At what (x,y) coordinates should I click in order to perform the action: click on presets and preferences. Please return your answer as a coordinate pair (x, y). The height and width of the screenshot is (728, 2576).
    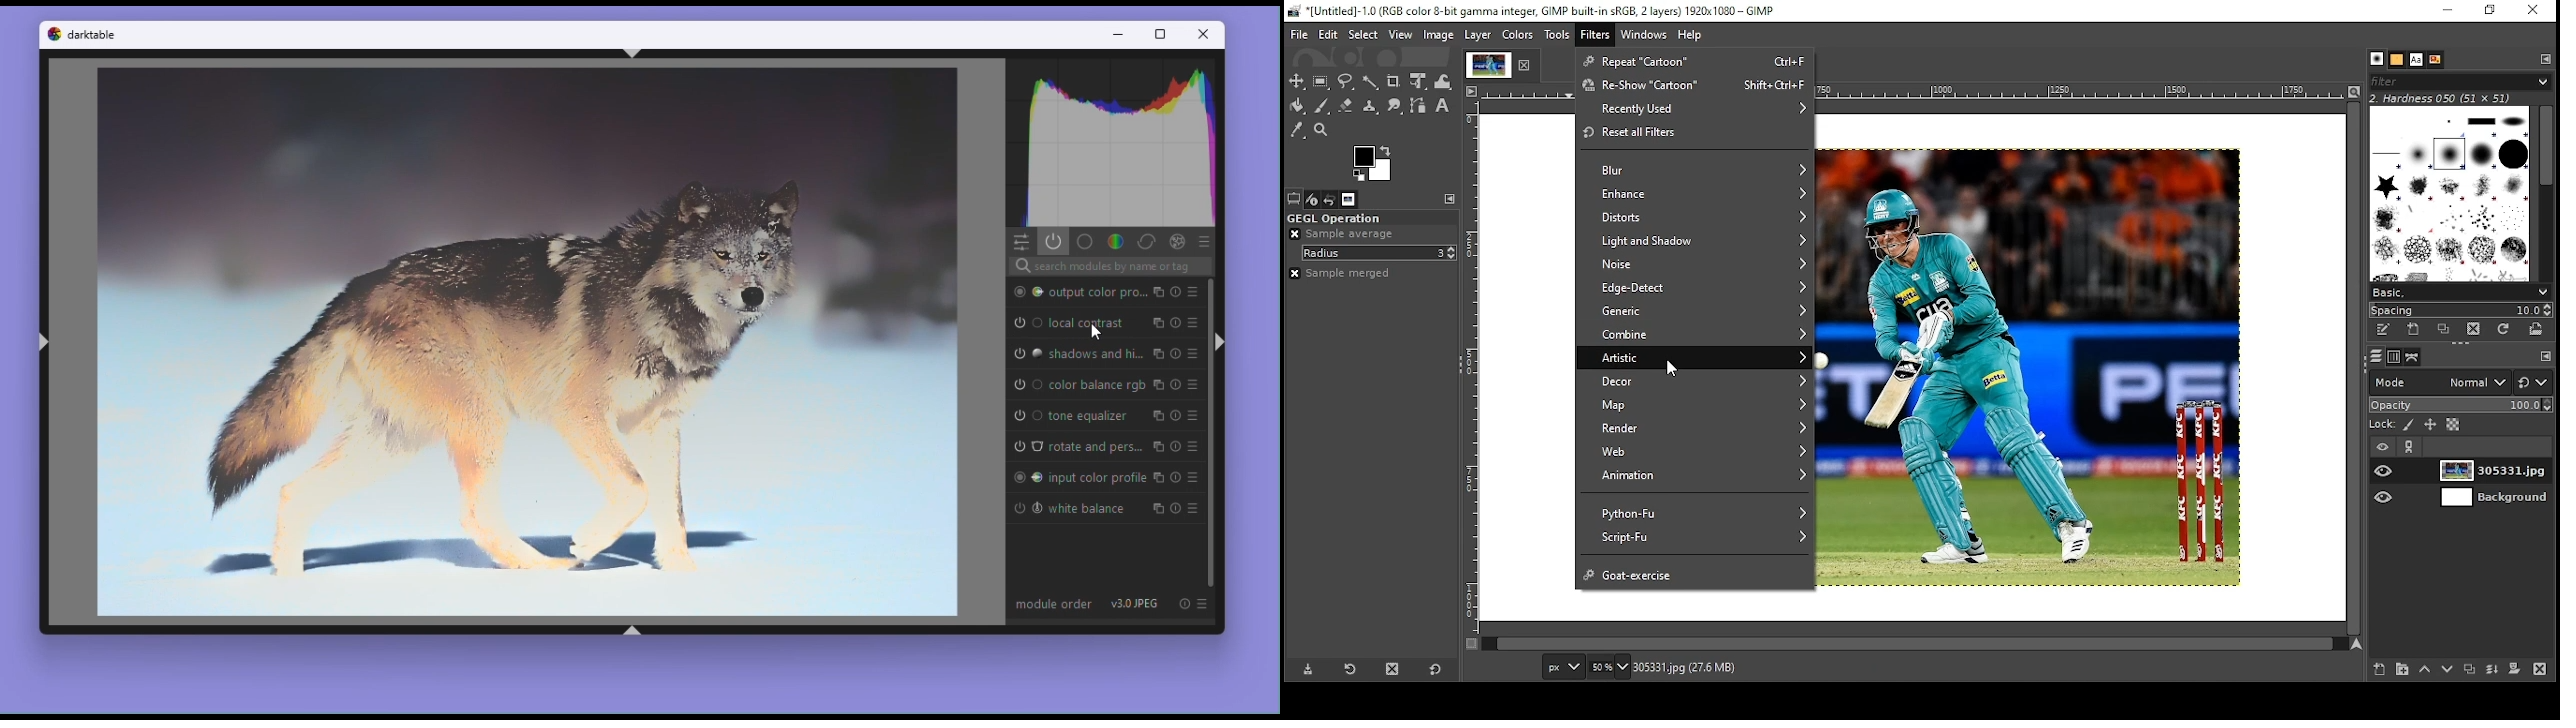
    Looking at the image, I should click on (1208, 241).